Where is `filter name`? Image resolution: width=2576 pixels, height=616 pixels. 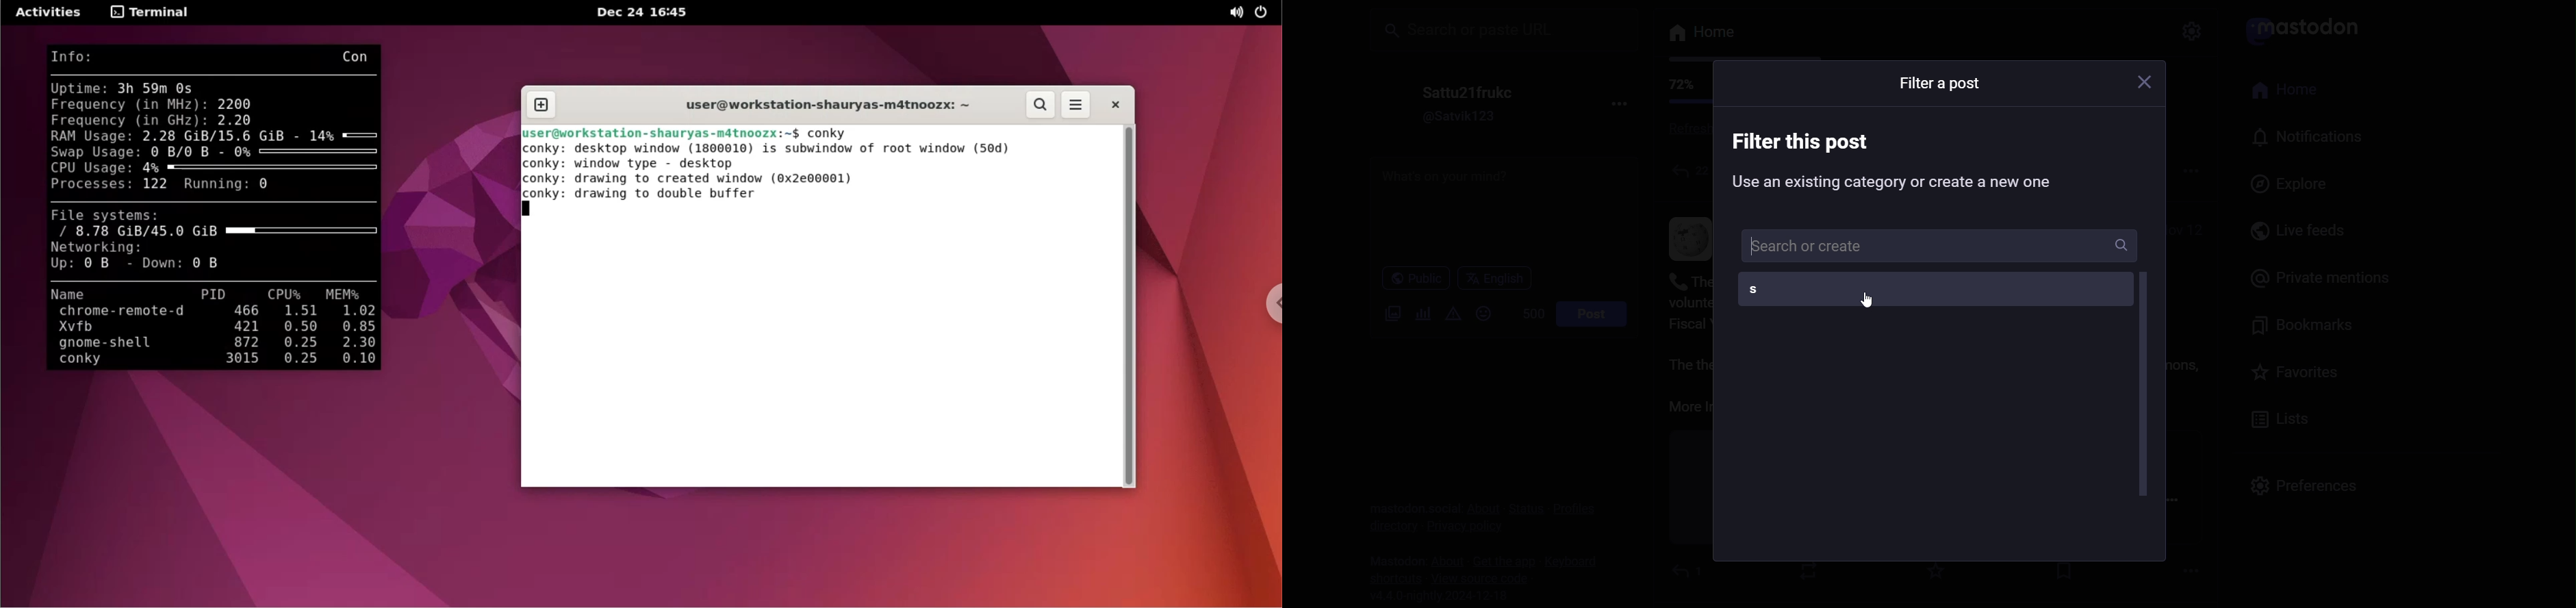
filter name is located at coordinates (1928, 290).